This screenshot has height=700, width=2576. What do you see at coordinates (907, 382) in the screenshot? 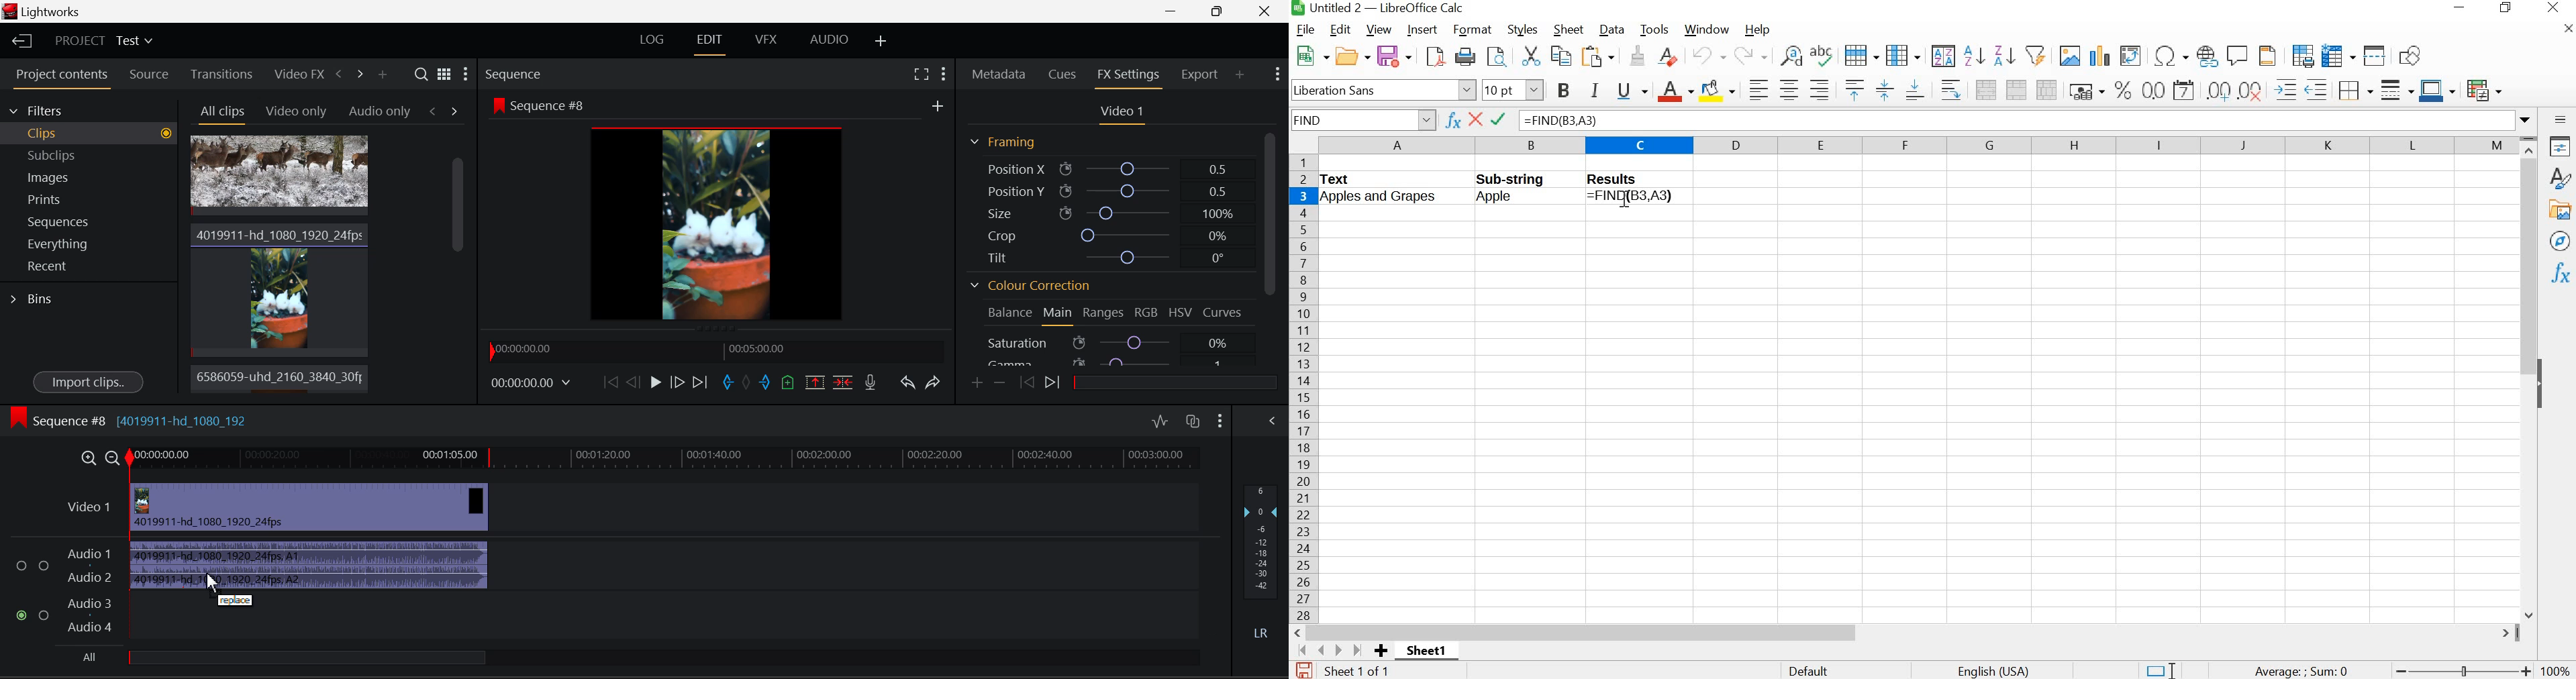
I see `Undo` at bounding box center [907, 382].